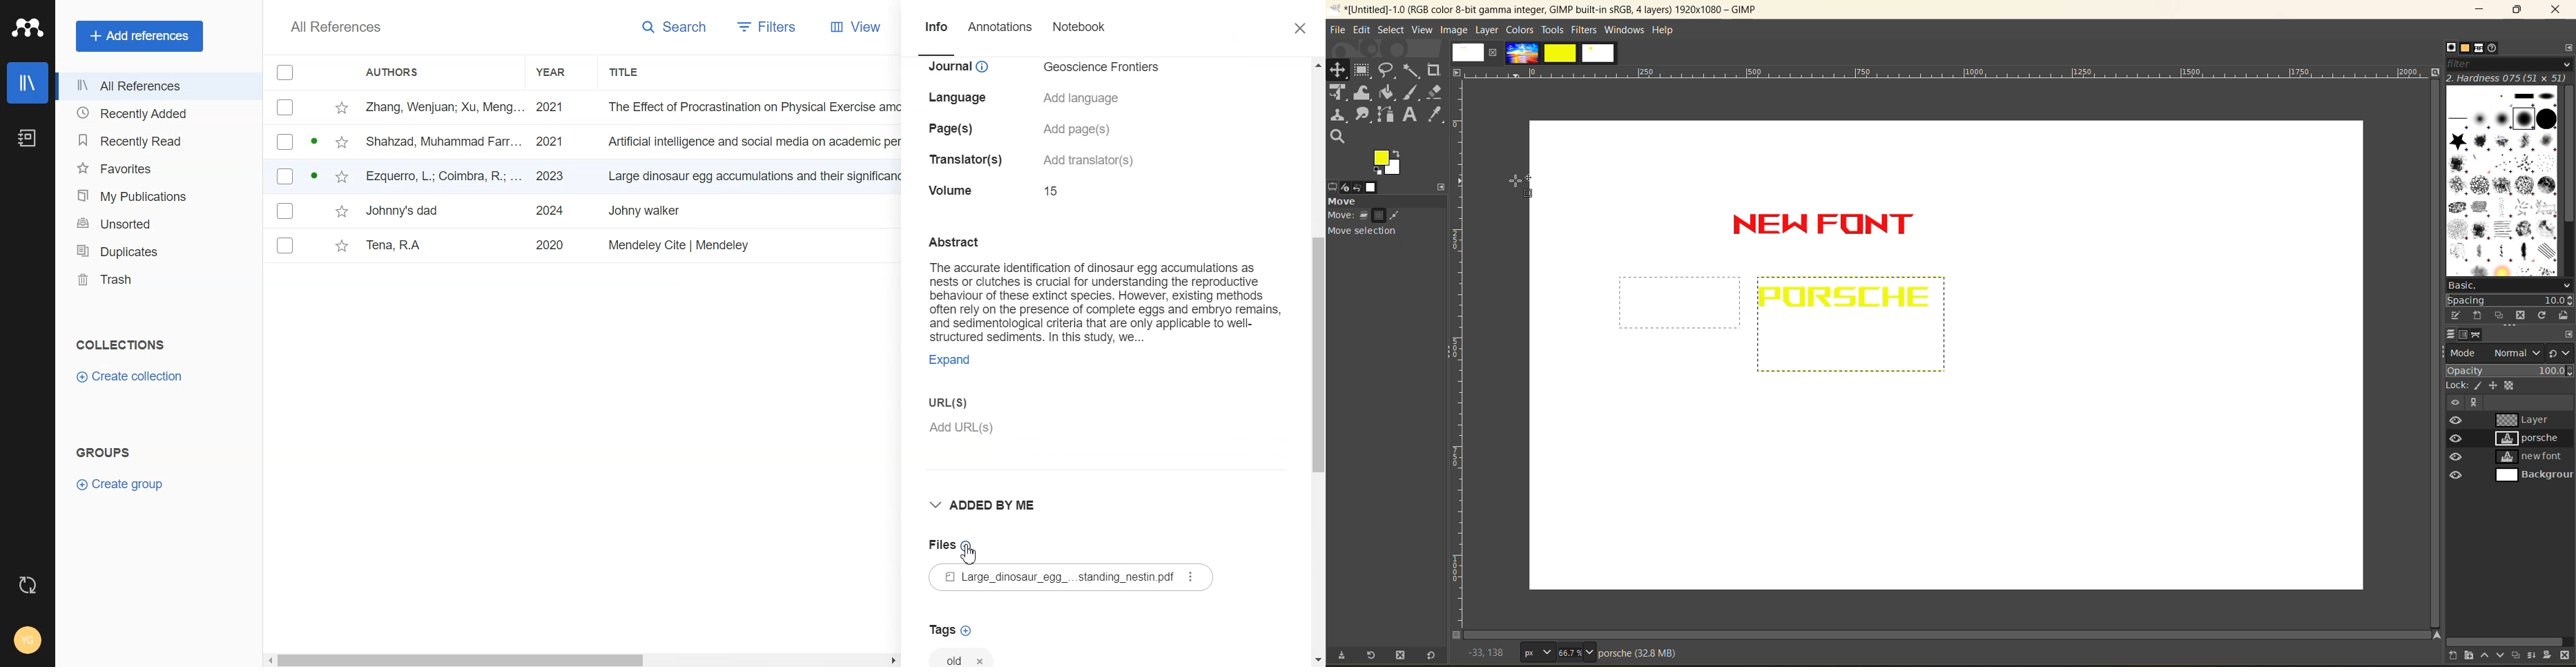  Describe the element at coordinates (157, 84) in the screenshot. I see `All References` at that location.